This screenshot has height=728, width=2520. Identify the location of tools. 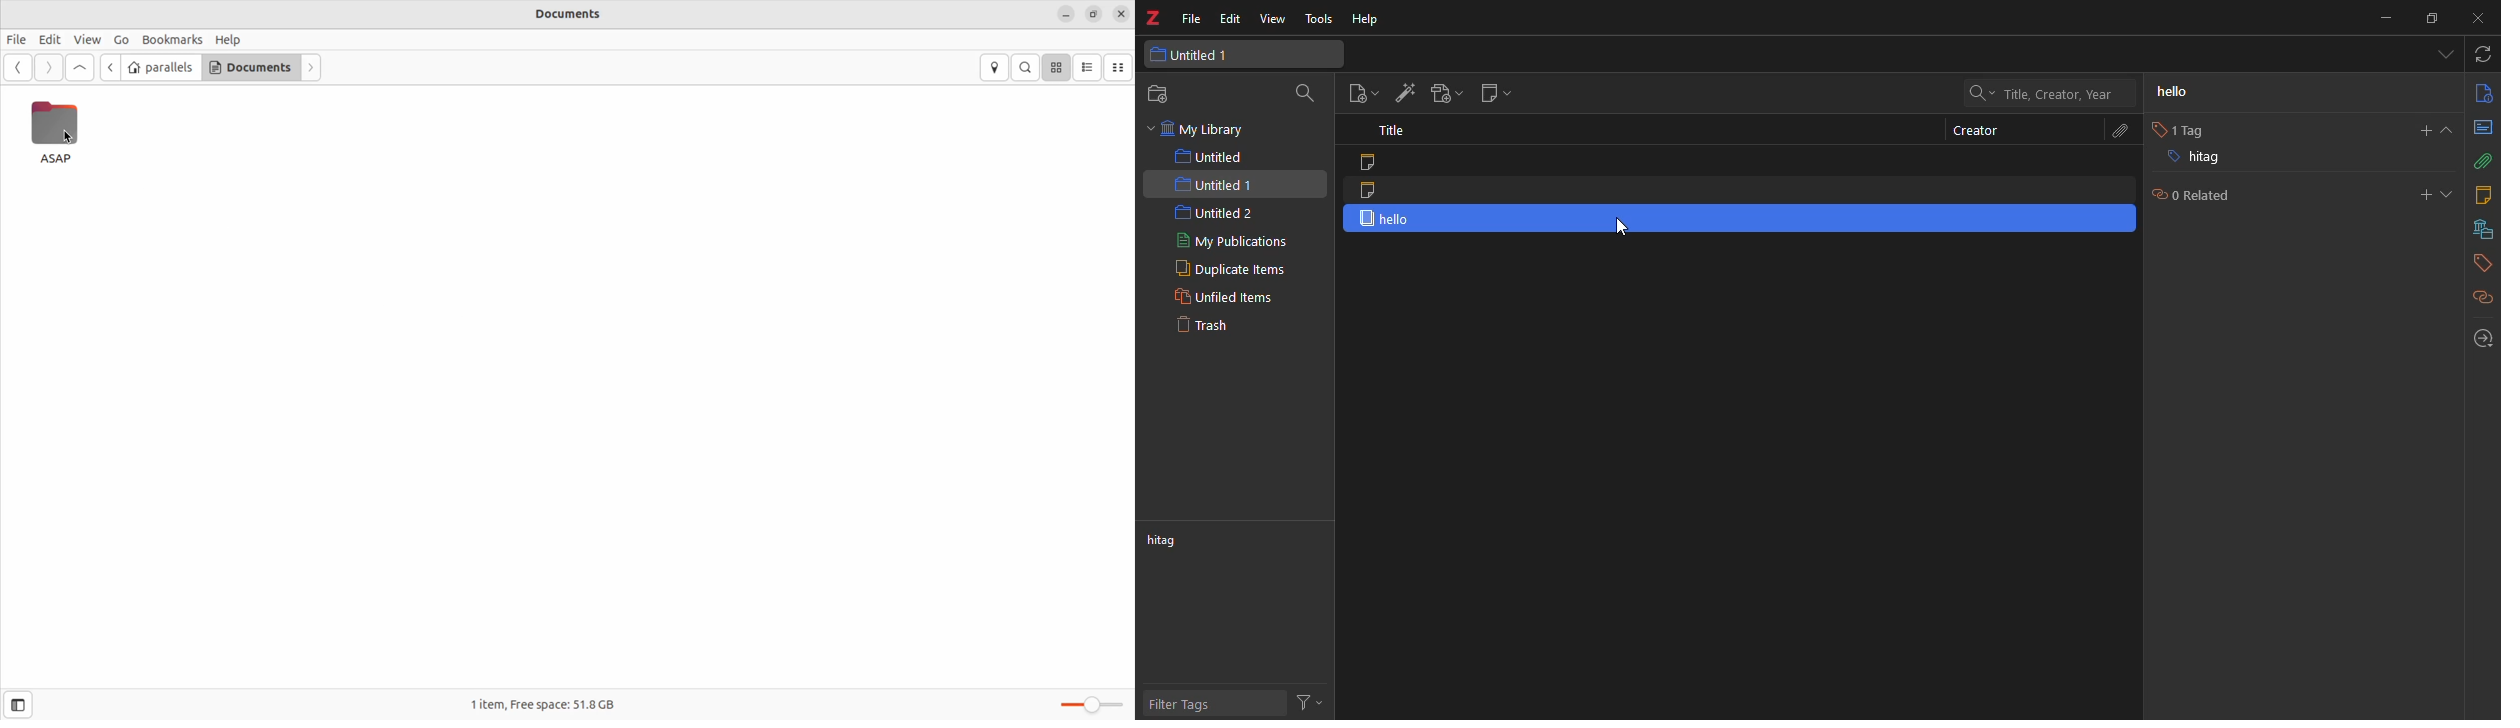
(1314, 18).